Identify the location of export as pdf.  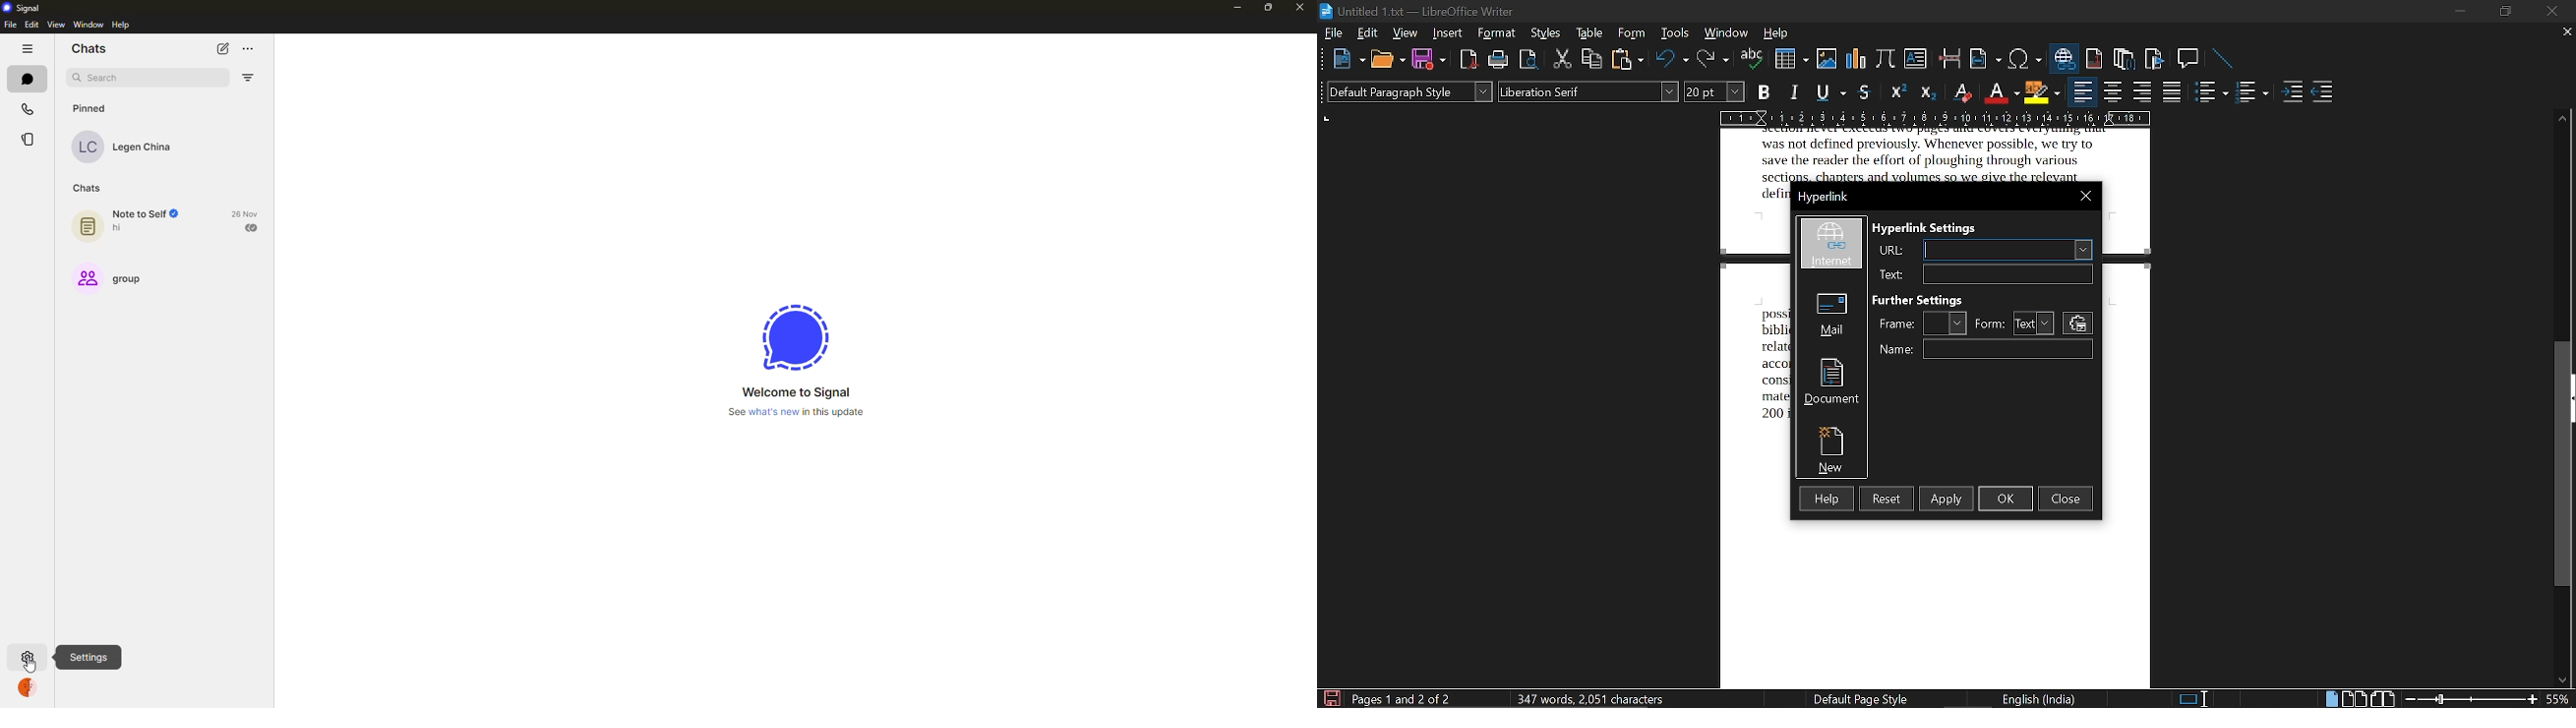
(1465, 61).